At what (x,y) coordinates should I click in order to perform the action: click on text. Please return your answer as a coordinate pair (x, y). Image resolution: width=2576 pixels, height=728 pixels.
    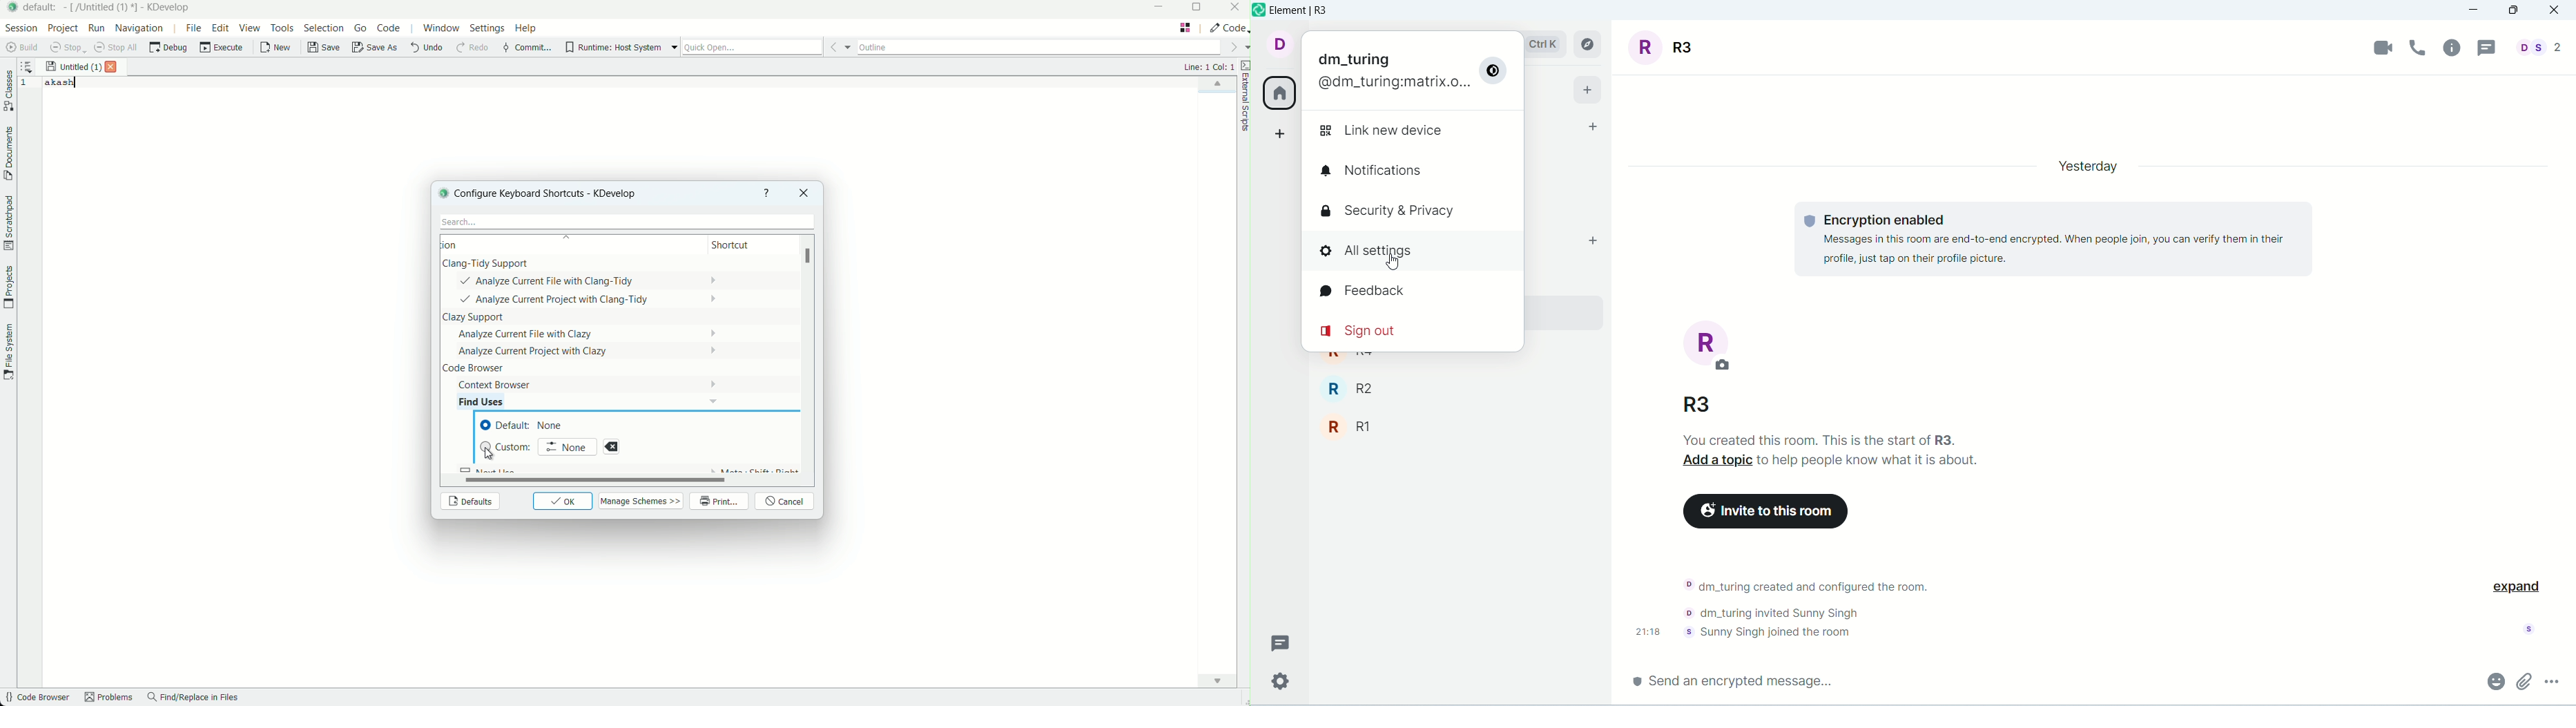
    Looking at the image, I should click on (1815, 608).